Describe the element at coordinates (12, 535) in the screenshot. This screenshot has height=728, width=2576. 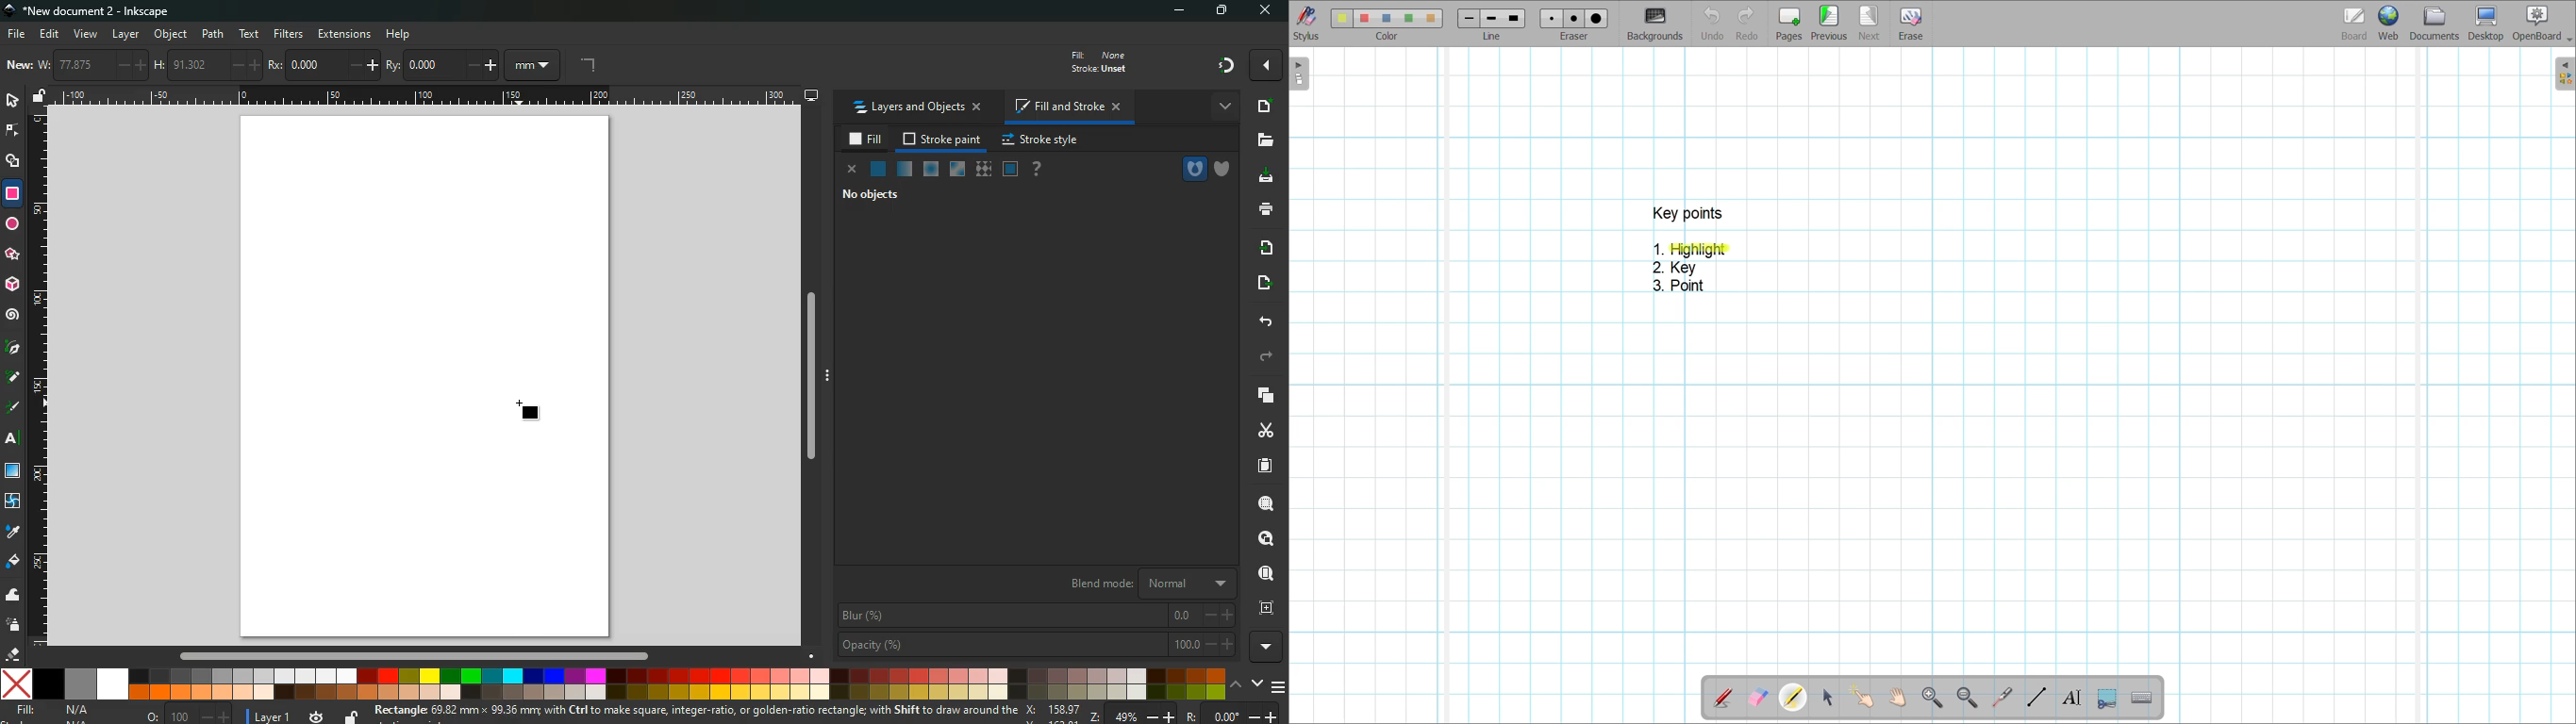
I see `drop` at that location.